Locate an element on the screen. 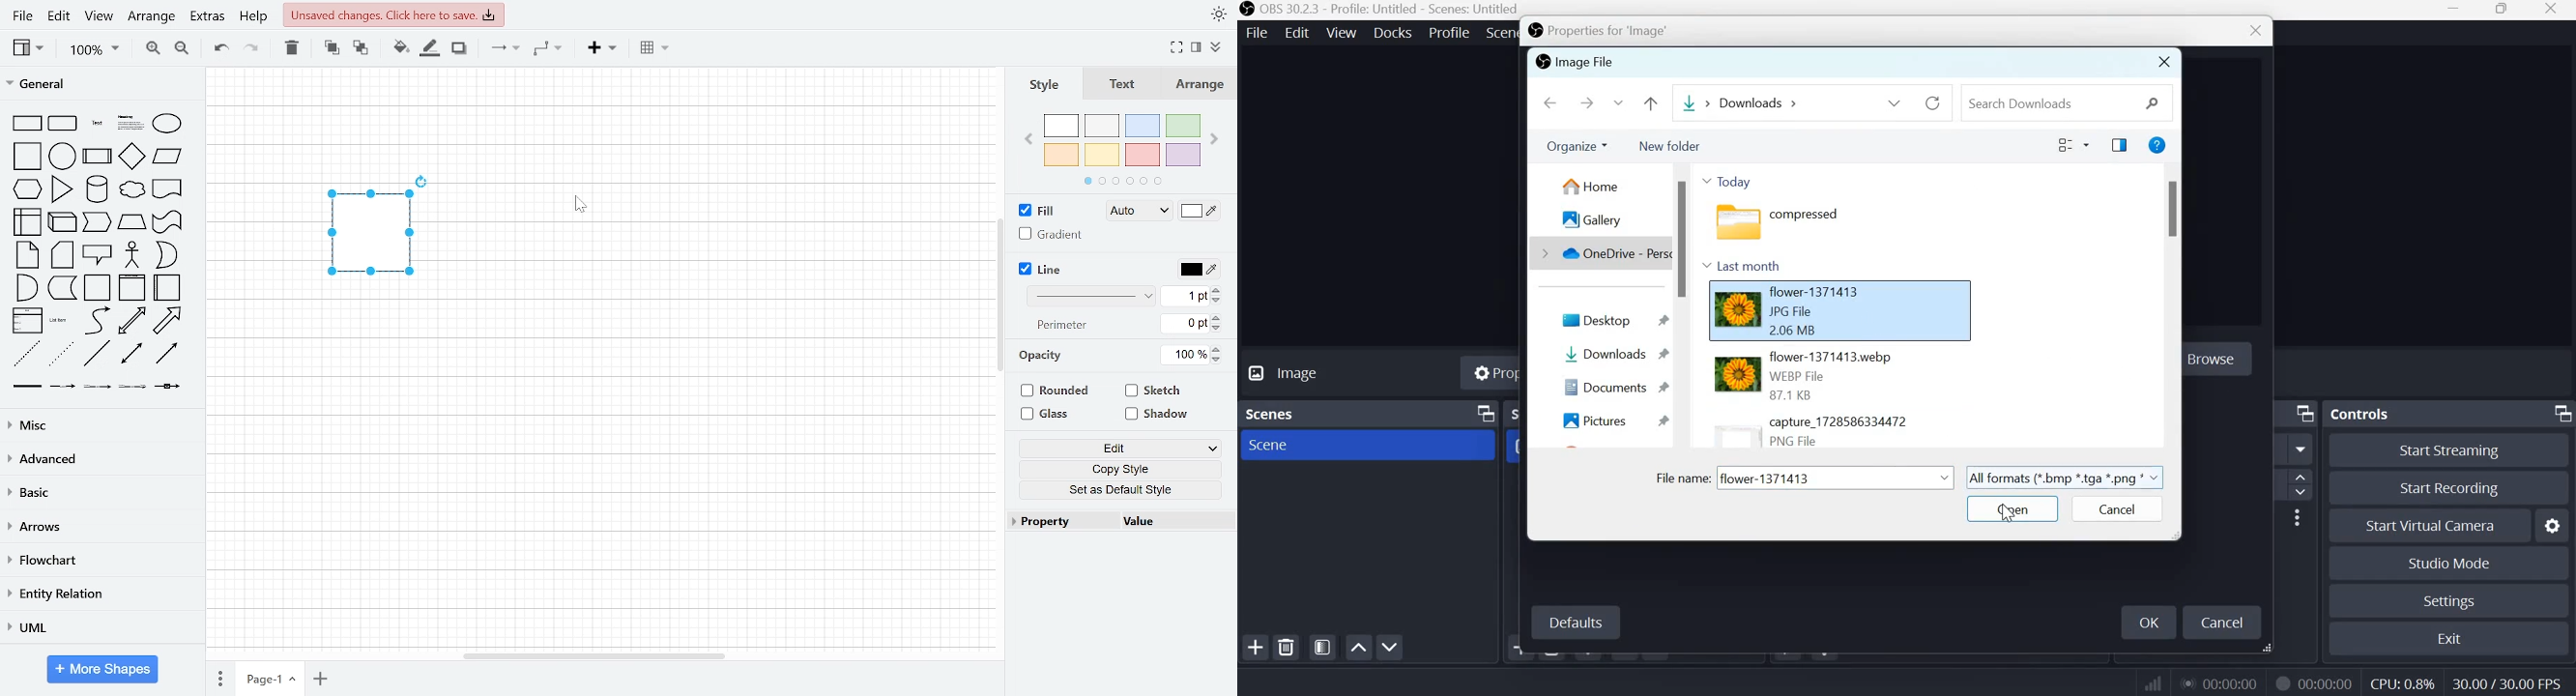 The height and width of the screenshot is (700, 2576). Downloads is located at coordinates (1760, 104).